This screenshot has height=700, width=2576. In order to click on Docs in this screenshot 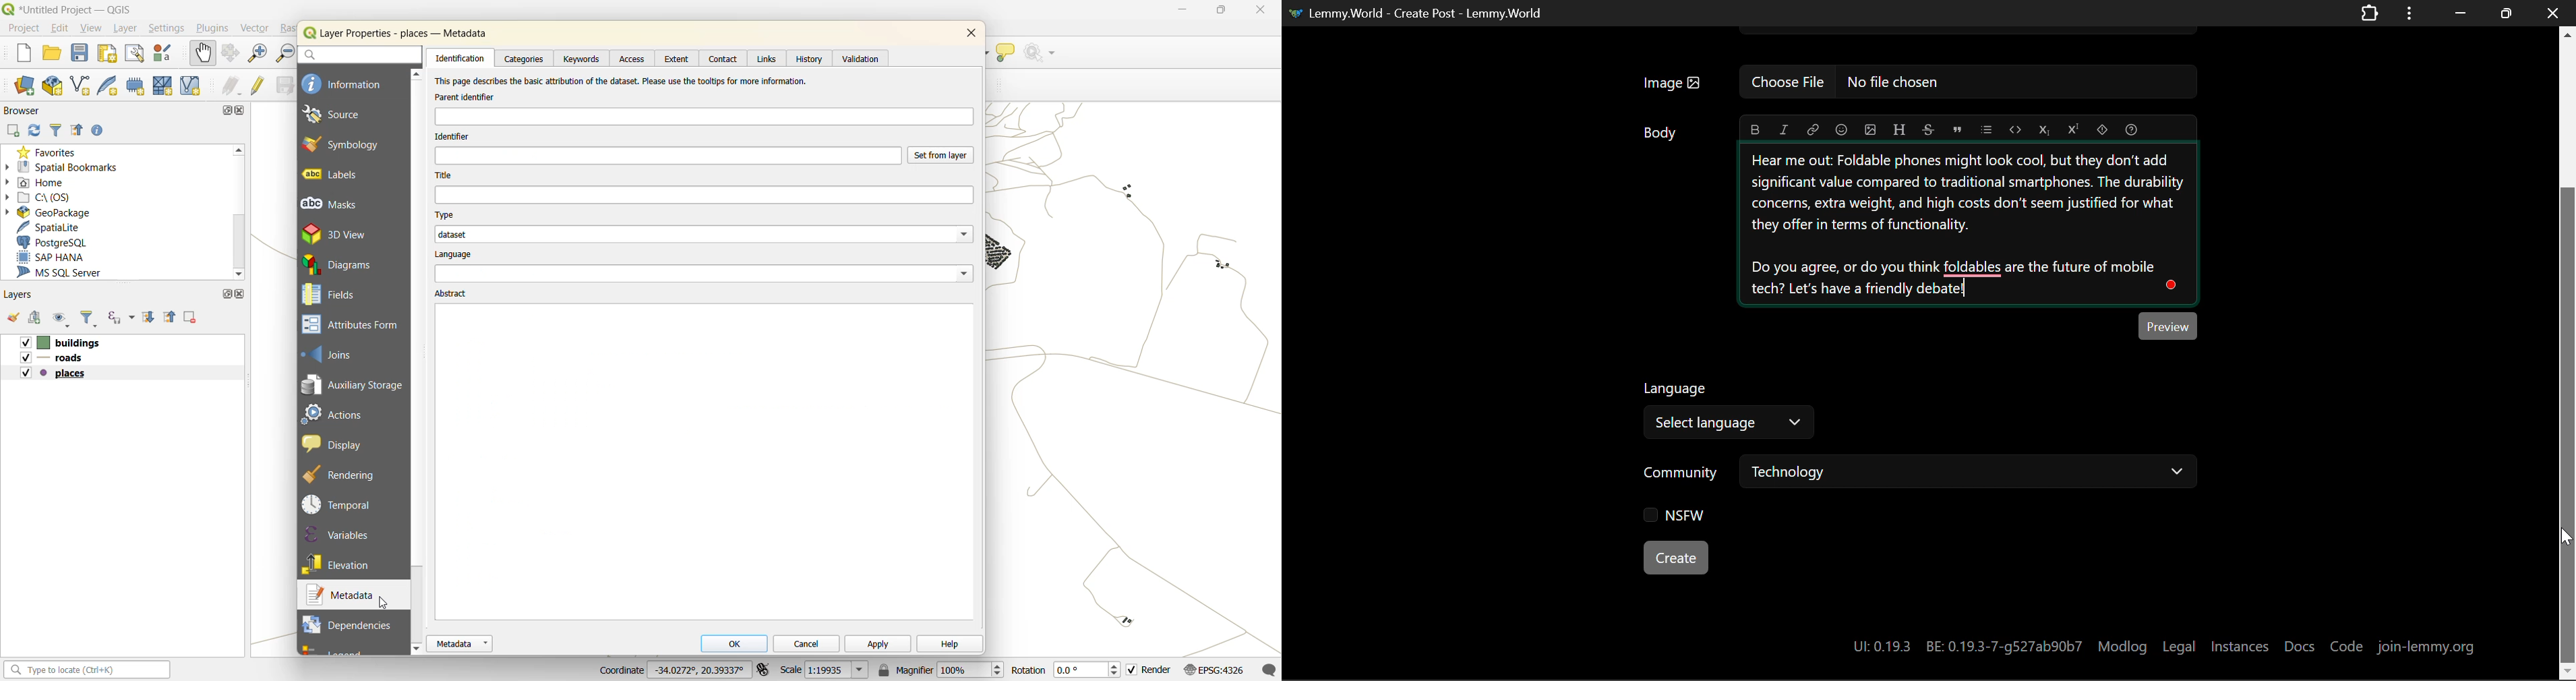, I will do `click(2300, 643)`.